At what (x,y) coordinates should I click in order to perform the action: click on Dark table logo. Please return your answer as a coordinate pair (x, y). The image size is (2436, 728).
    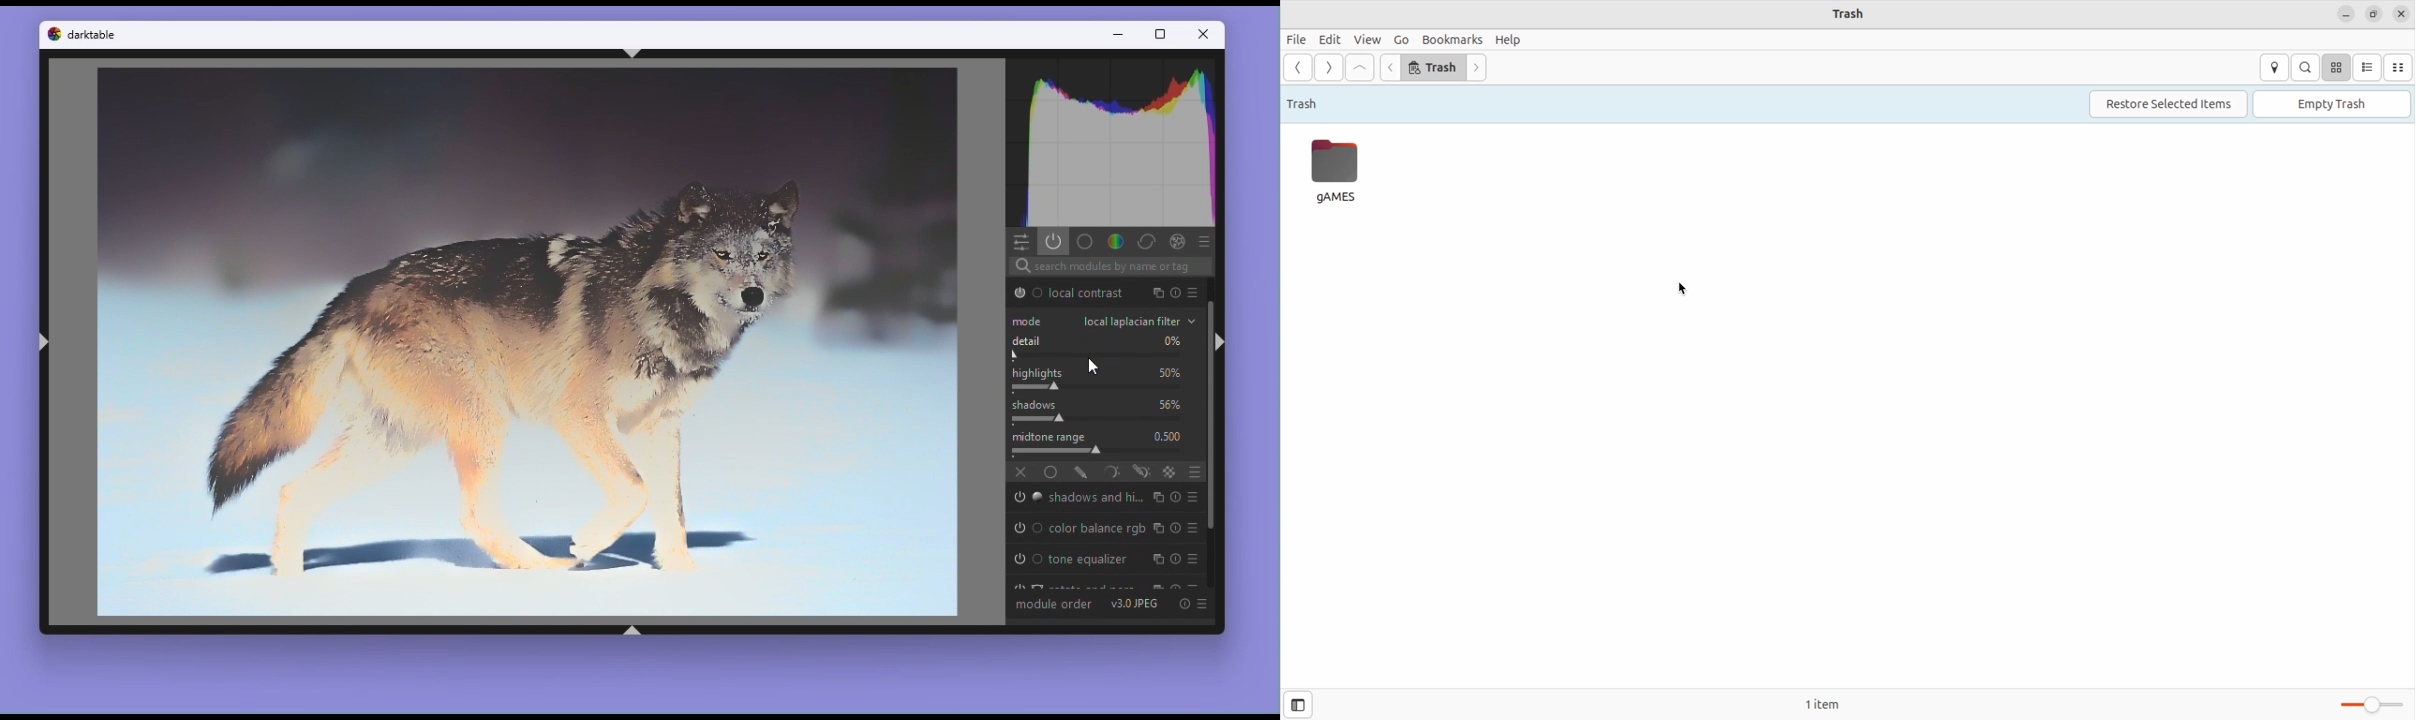
    Looking at the image, I should click on (51, 38).